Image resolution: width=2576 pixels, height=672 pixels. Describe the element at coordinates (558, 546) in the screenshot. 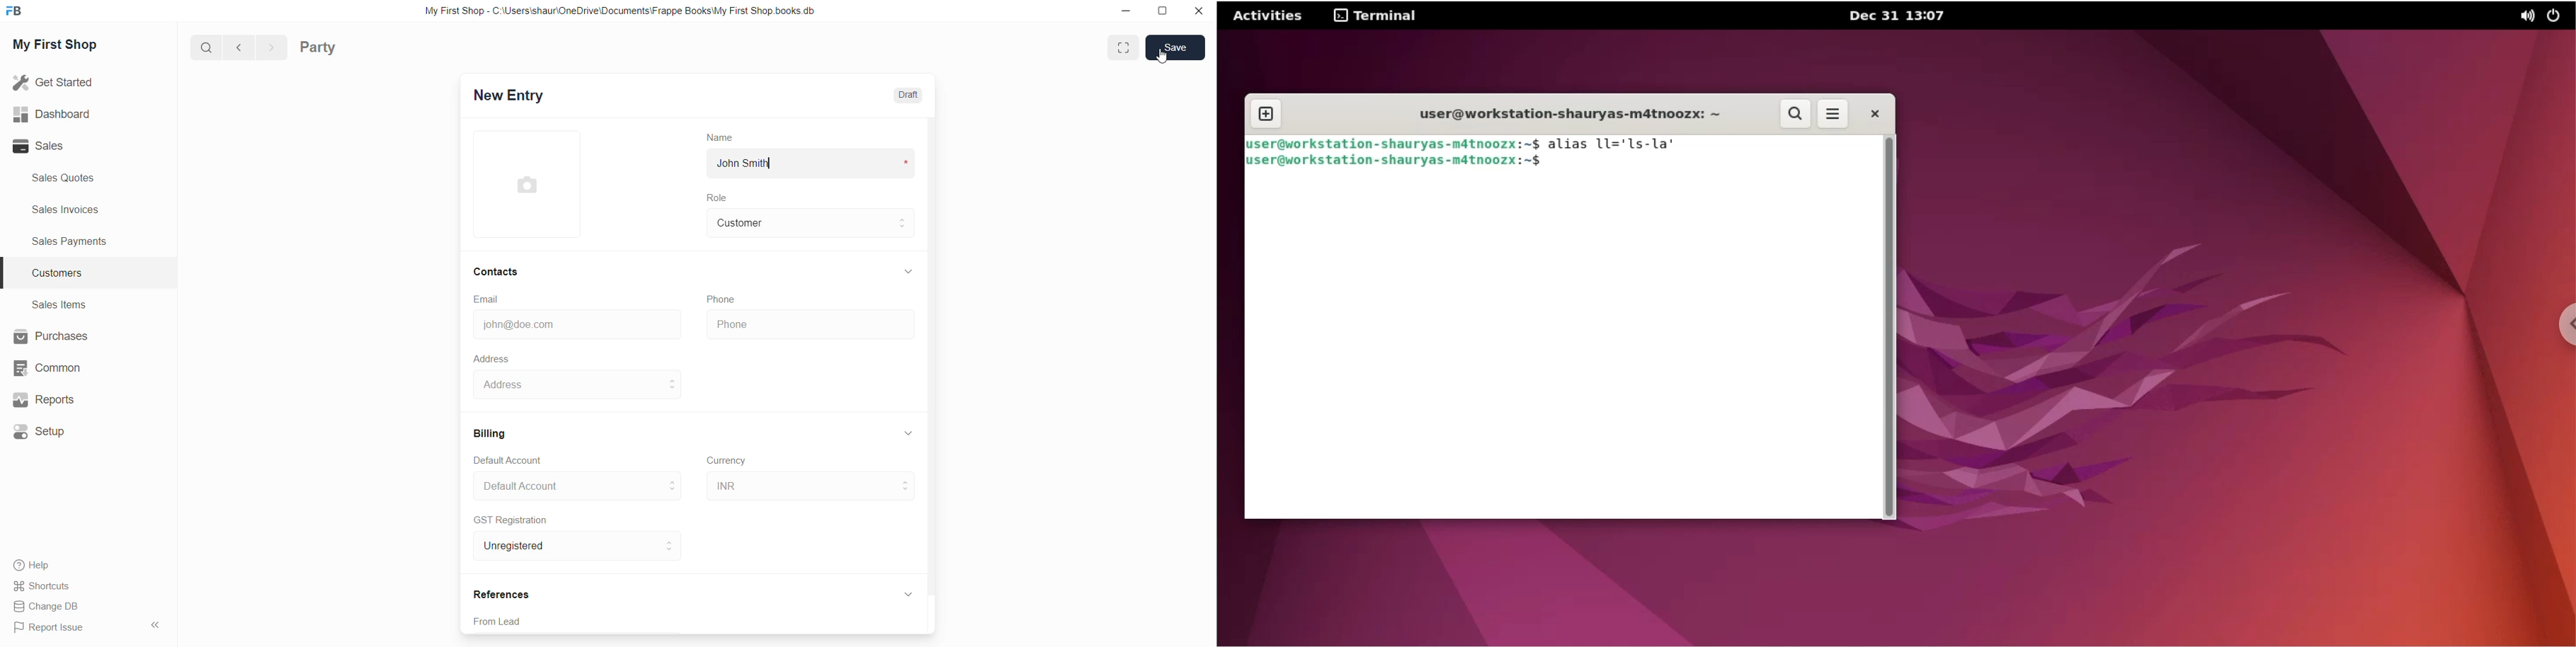

I see `Select GST registration` at that location.